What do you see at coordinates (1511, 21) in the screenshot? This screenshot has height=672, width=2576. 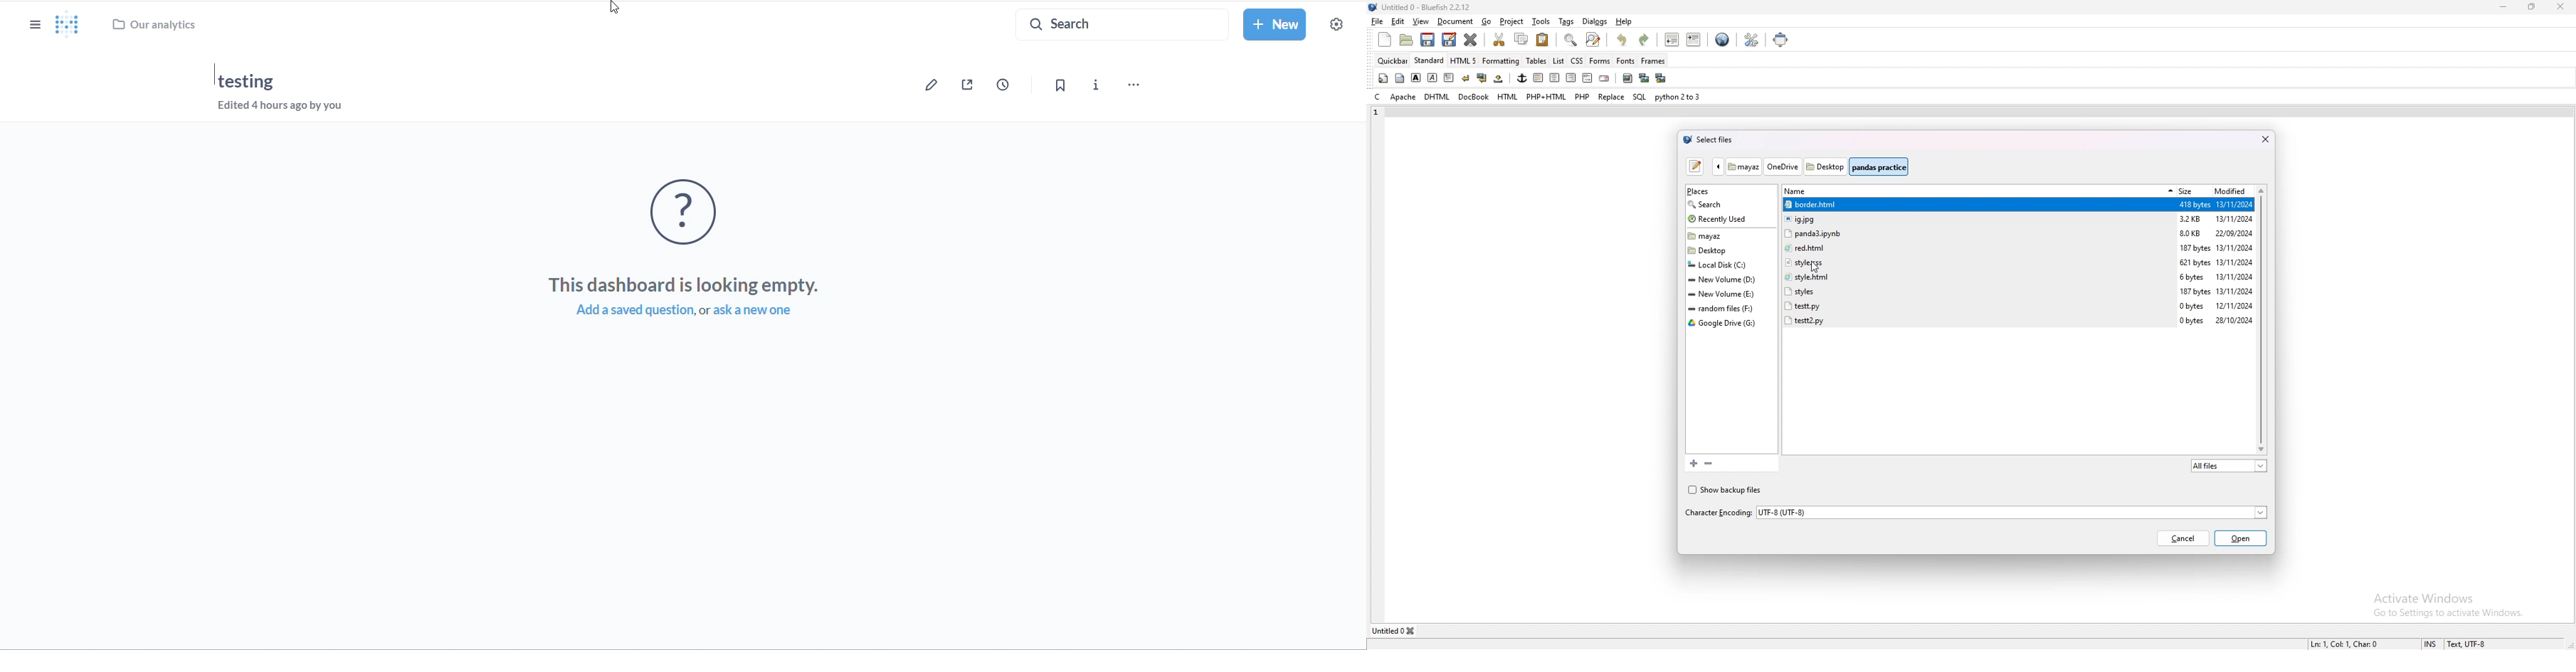 I see `project` at bounding box center [1511, 21].